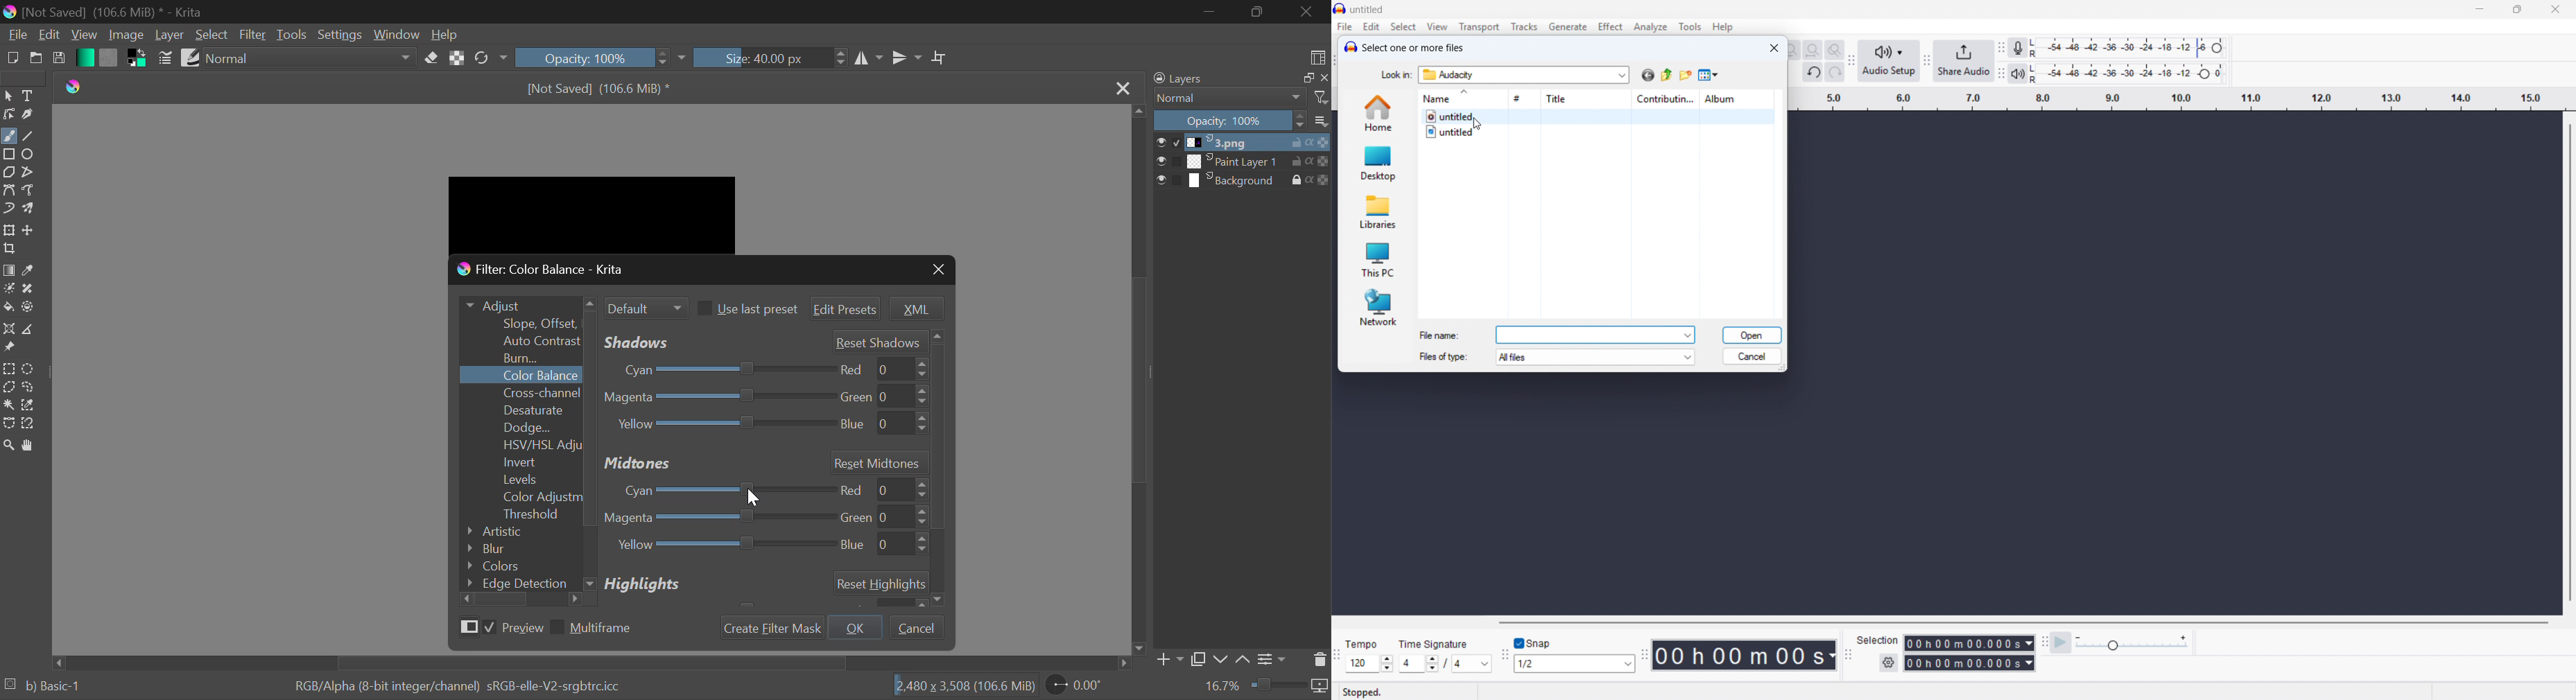 This screenshot has height=700, width=2576. I want to click on Help, so click(444, 34).